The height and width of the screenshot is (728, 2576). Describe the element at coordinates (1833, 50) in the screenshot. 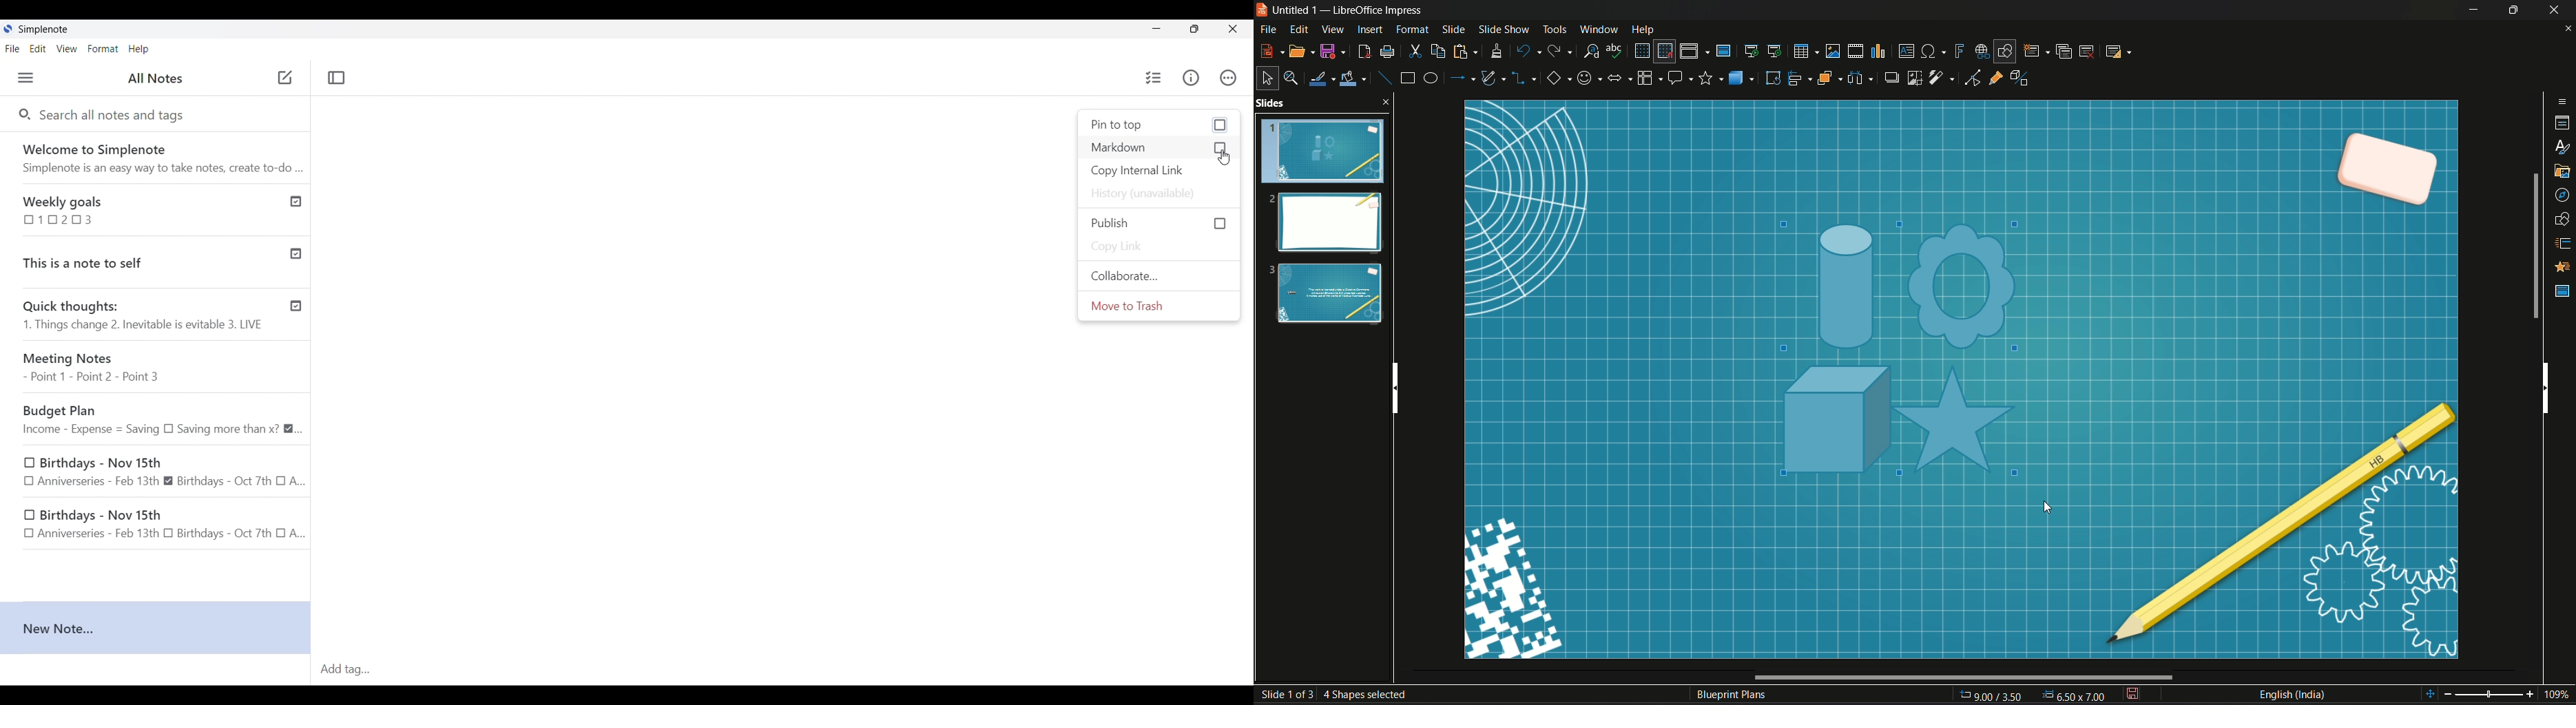

I see `insert image` at that location.